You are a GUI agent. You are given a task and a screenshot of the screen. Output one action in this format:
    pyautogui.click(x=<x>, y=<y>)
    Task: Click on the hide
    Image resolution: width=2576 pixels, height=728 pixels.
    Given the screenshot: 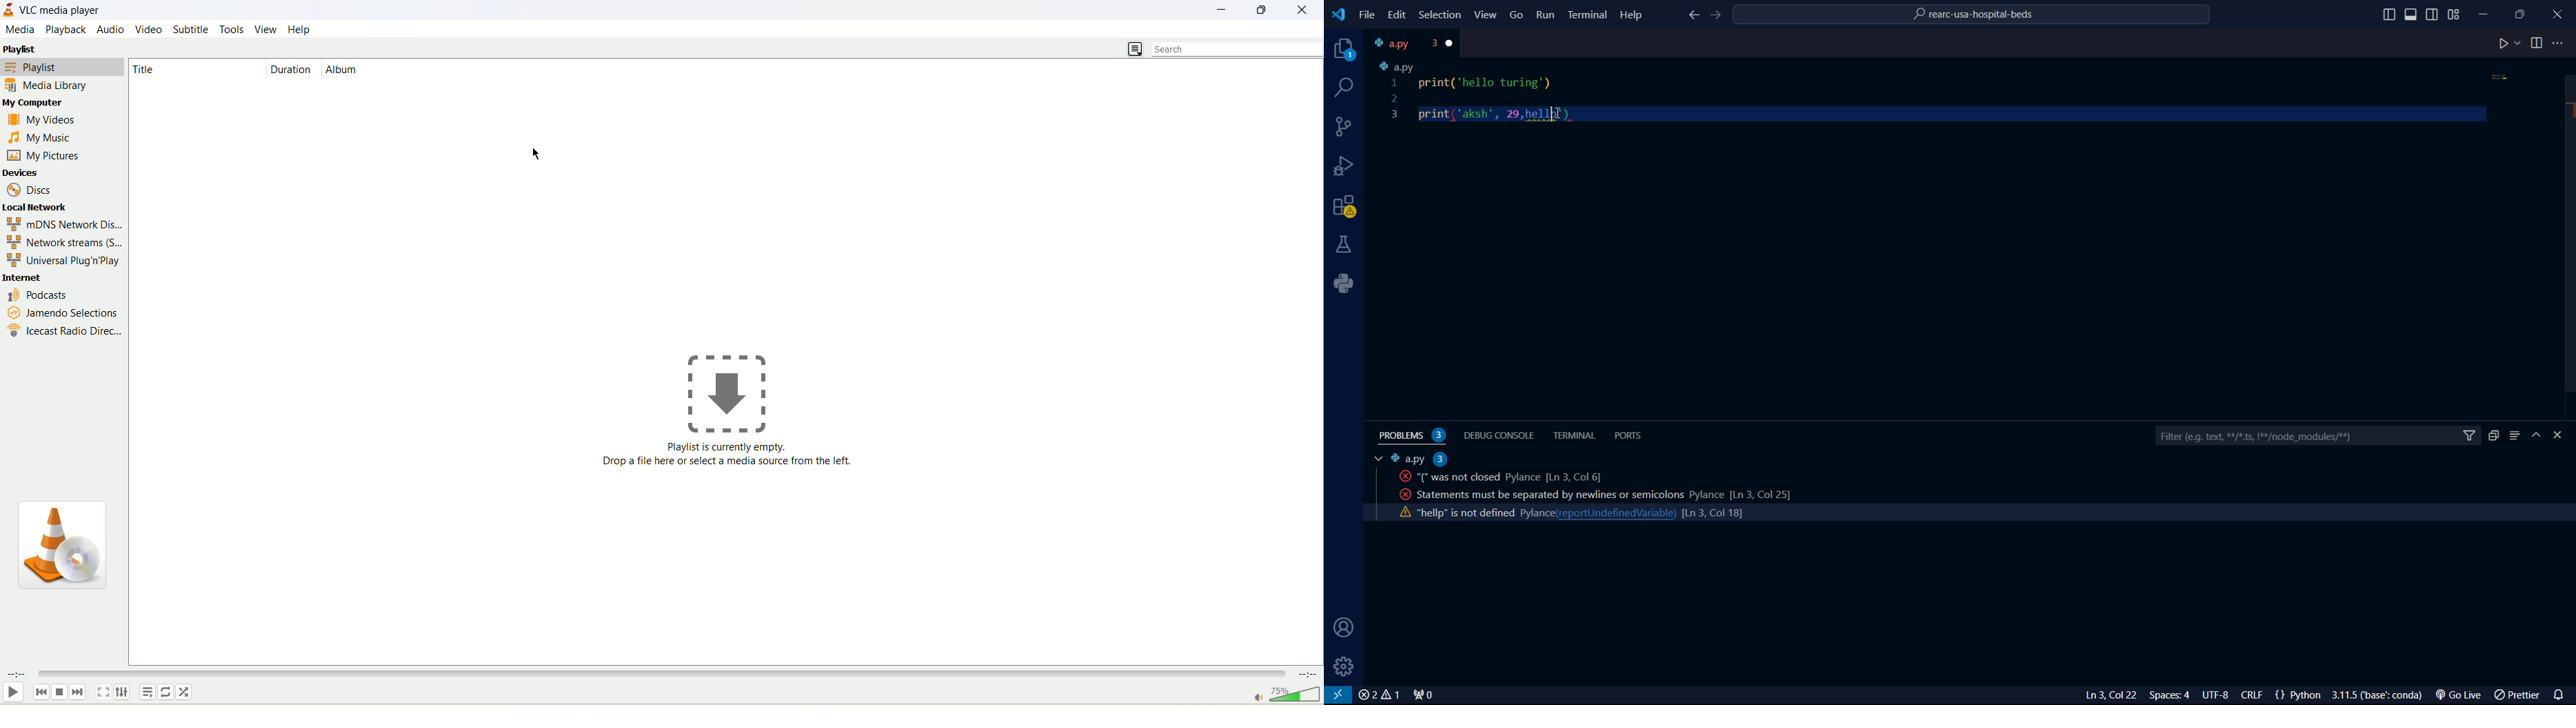 What is the action you would take?
    pyautogui.click(x=2539, y=436)
    